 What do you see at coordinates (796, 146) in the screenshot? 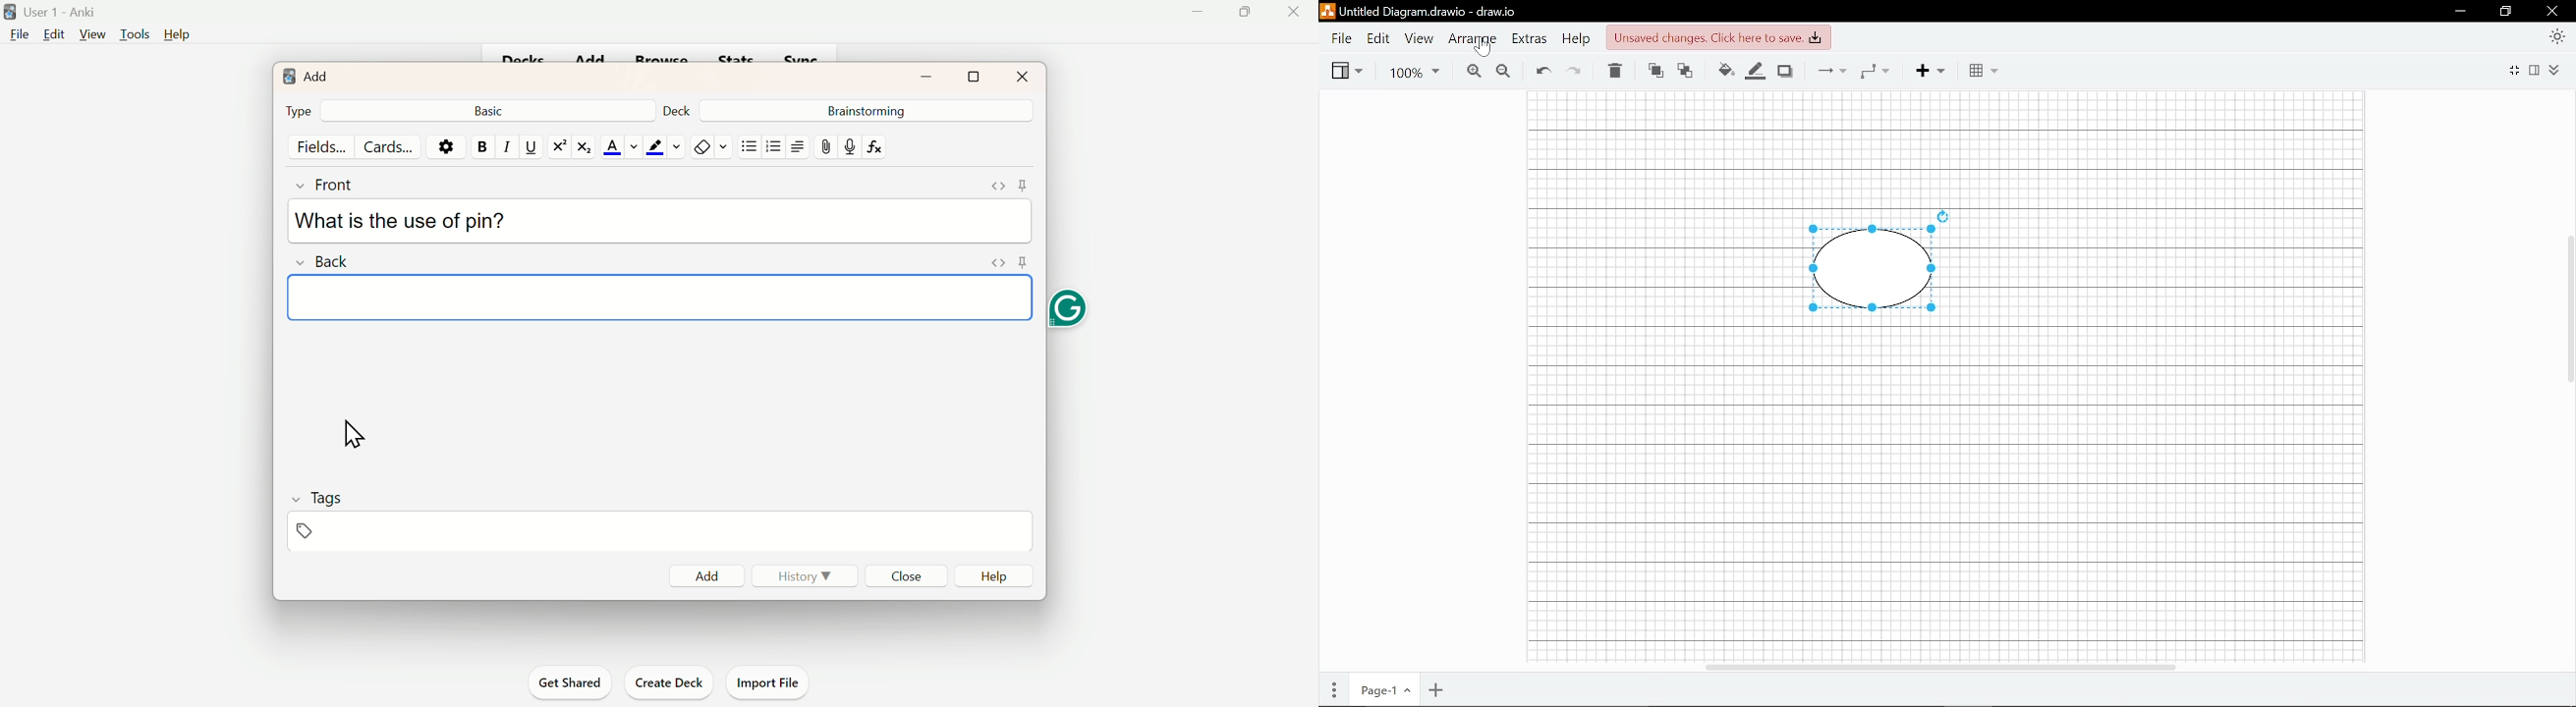
I see `Text Alignment` at bounding box center [796, 146].